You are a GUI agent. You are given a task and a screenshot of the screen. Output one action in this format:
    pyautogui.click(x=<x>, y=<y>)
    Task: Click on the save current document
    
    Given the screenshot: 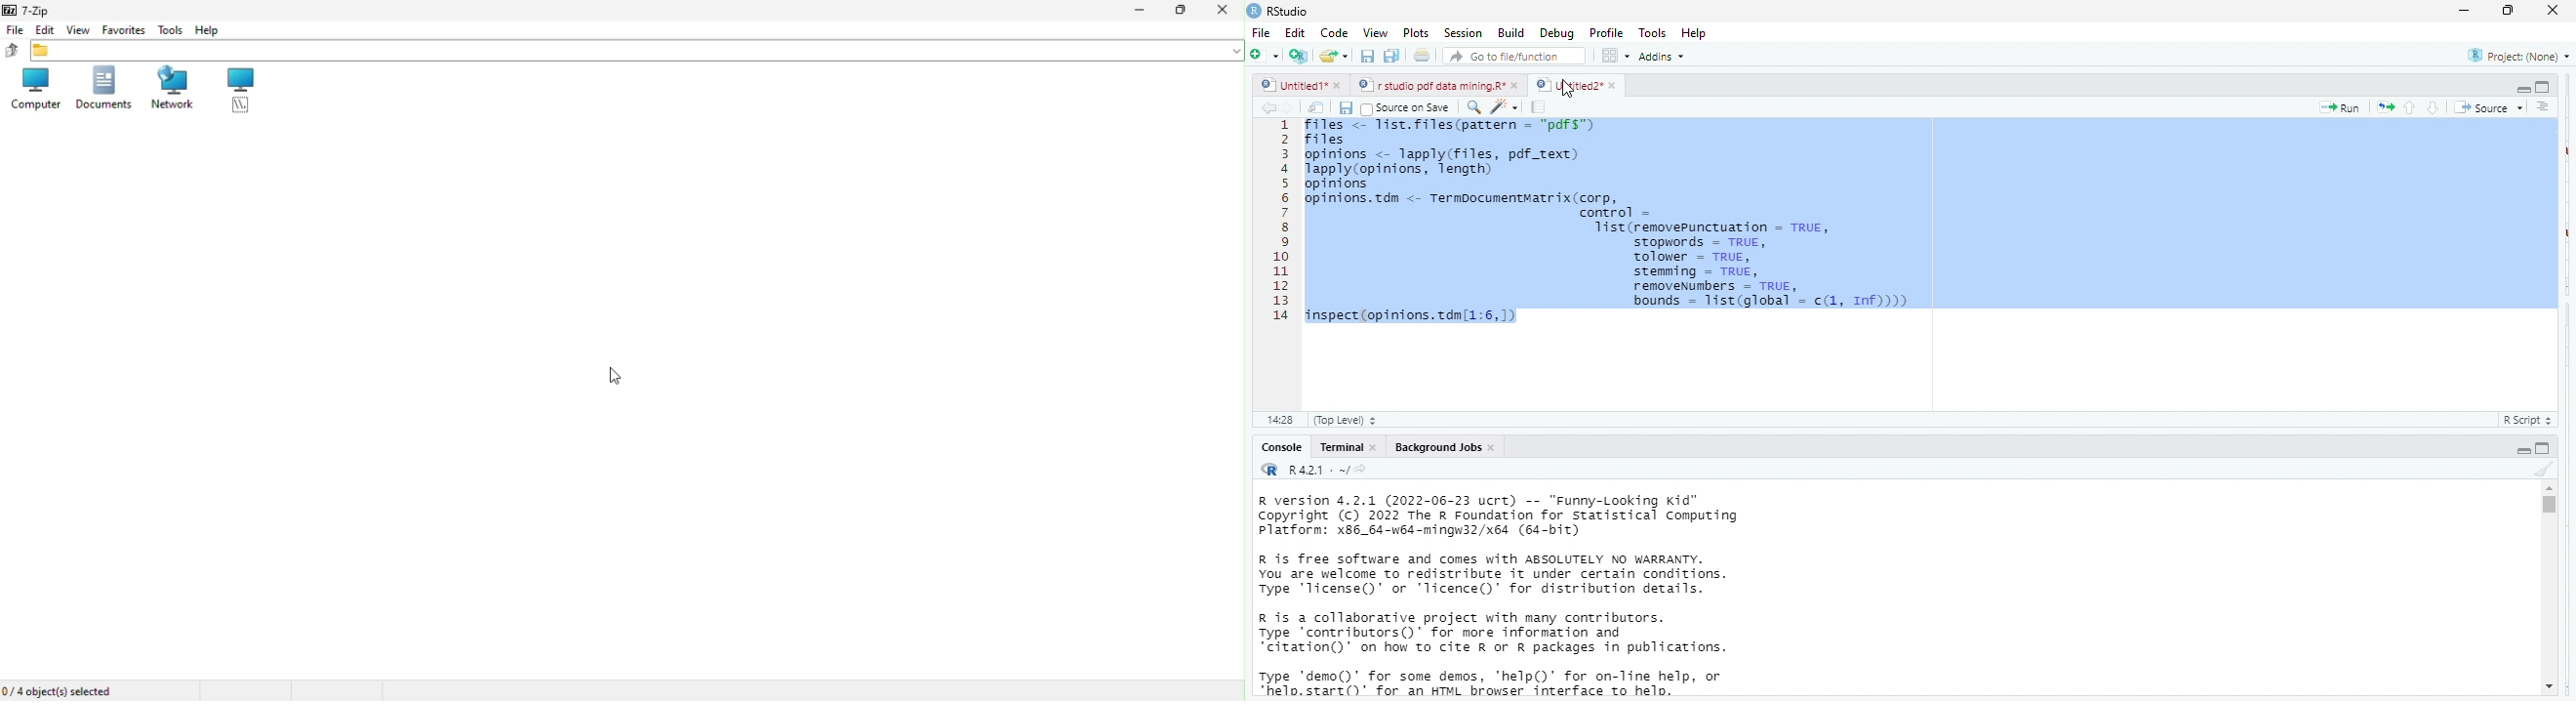 What is the action you would take?
    pyautogui.click(x=1368, y=57)
    